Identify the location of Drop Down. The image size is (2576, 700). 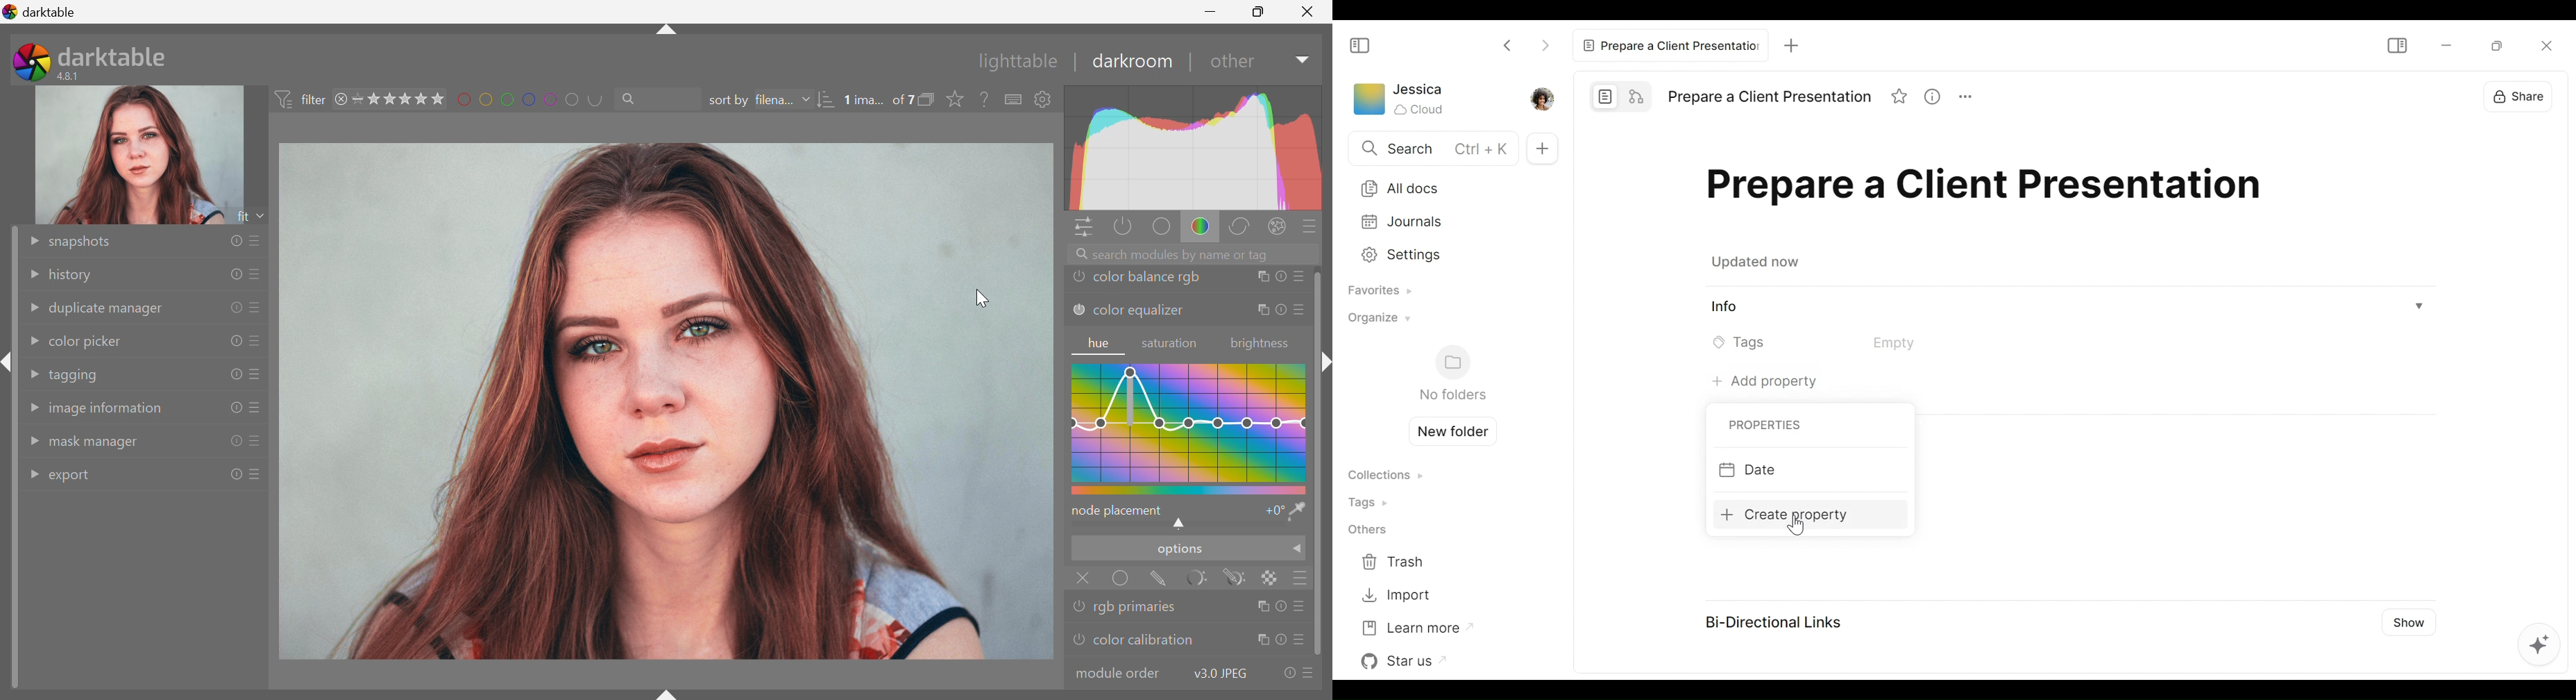
(32, 407).